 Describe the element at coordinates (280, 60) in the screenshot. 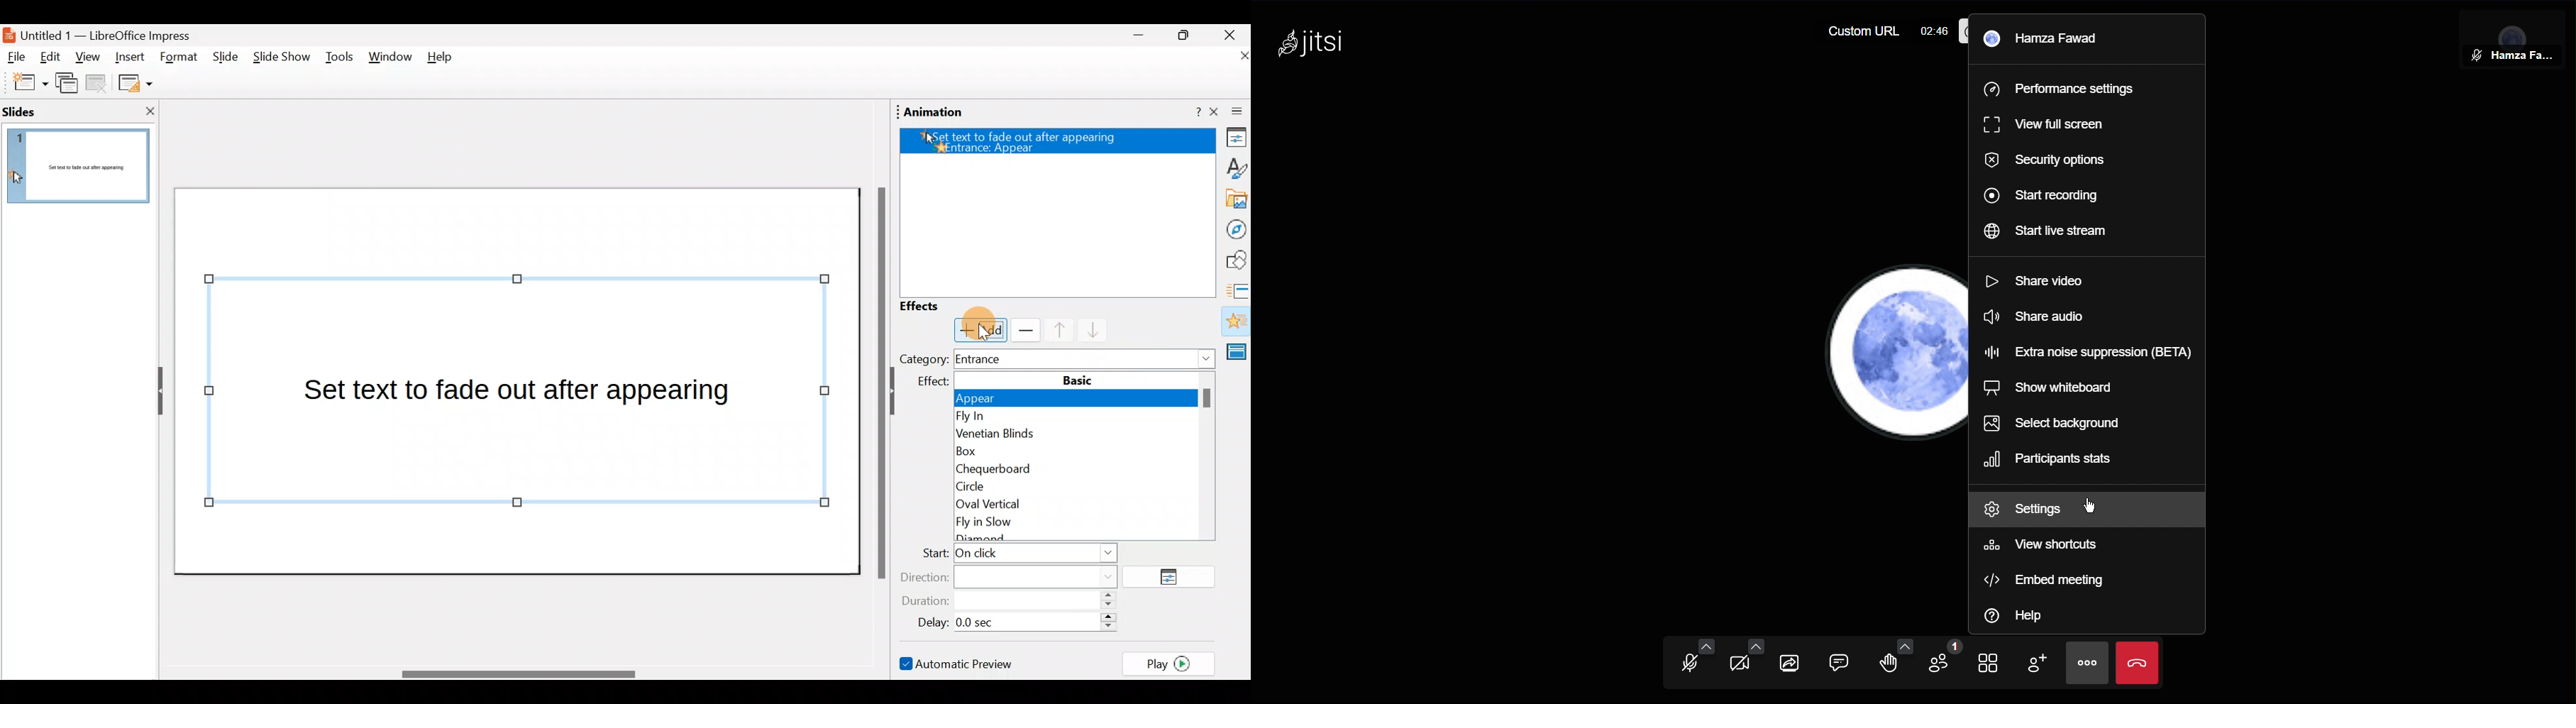

I see `Slide show` at that location.